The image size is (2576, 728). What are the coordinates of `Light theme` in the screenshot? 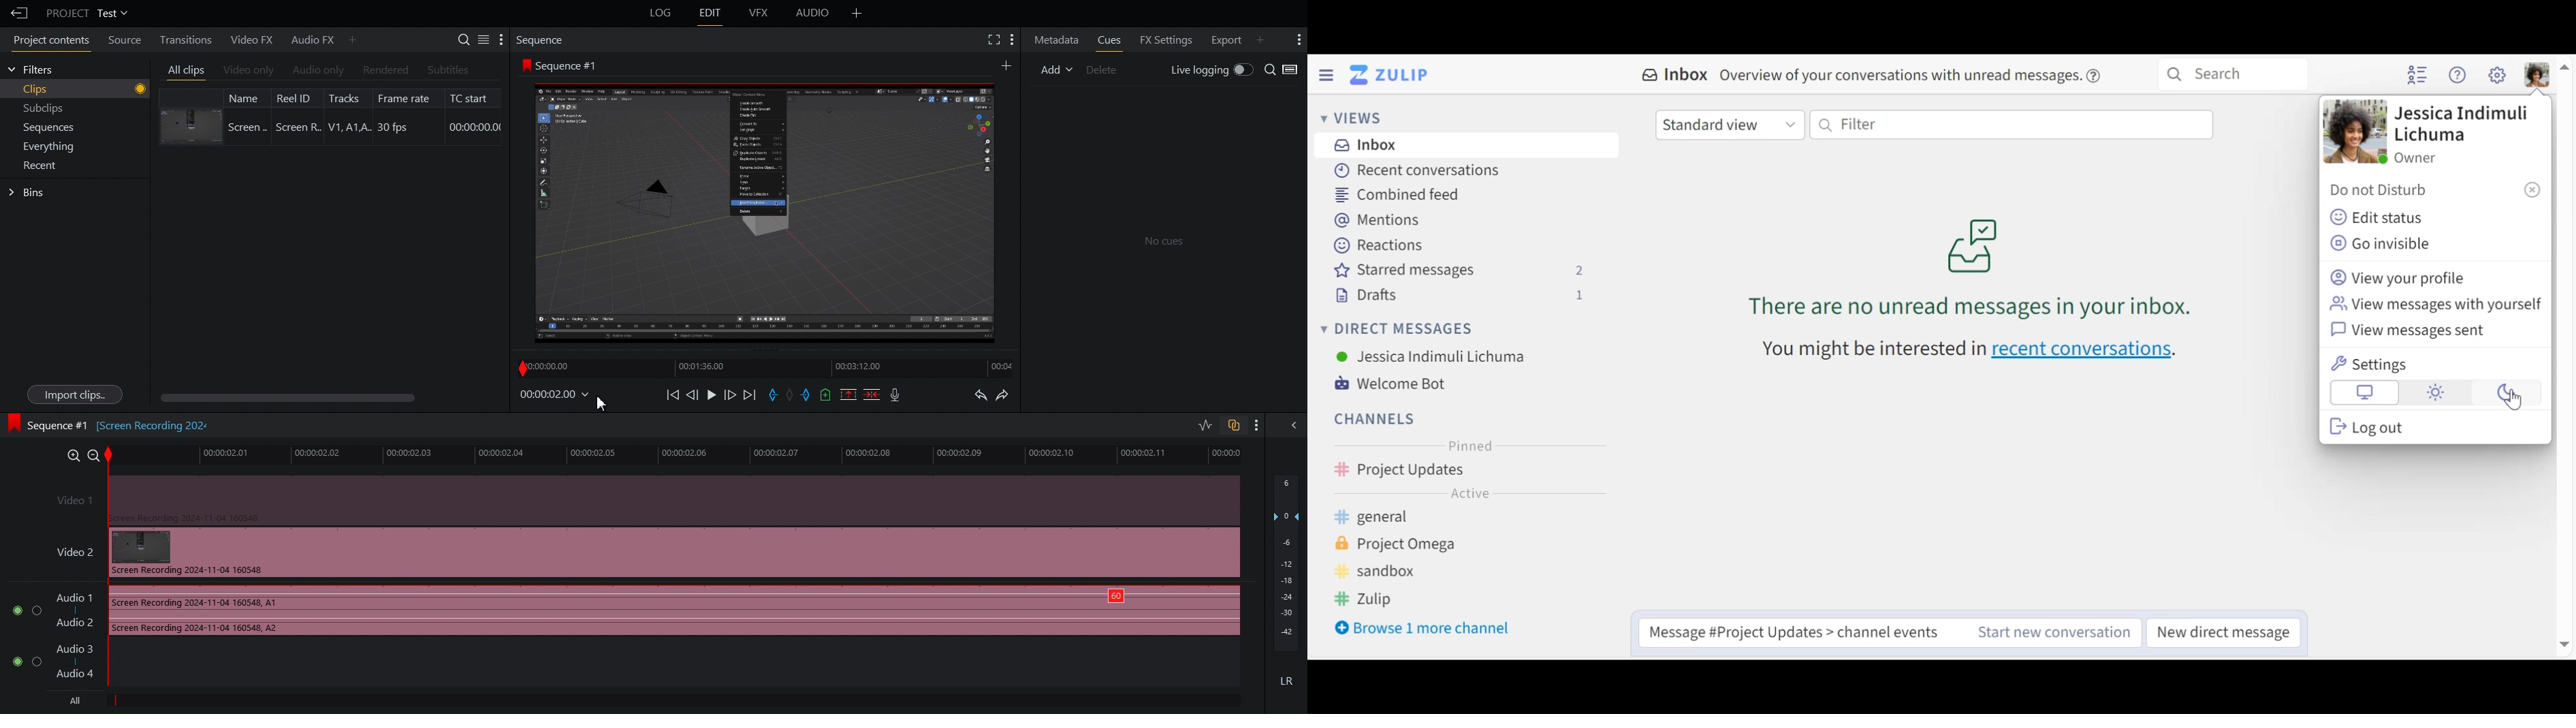 It's located at (2435, 393).